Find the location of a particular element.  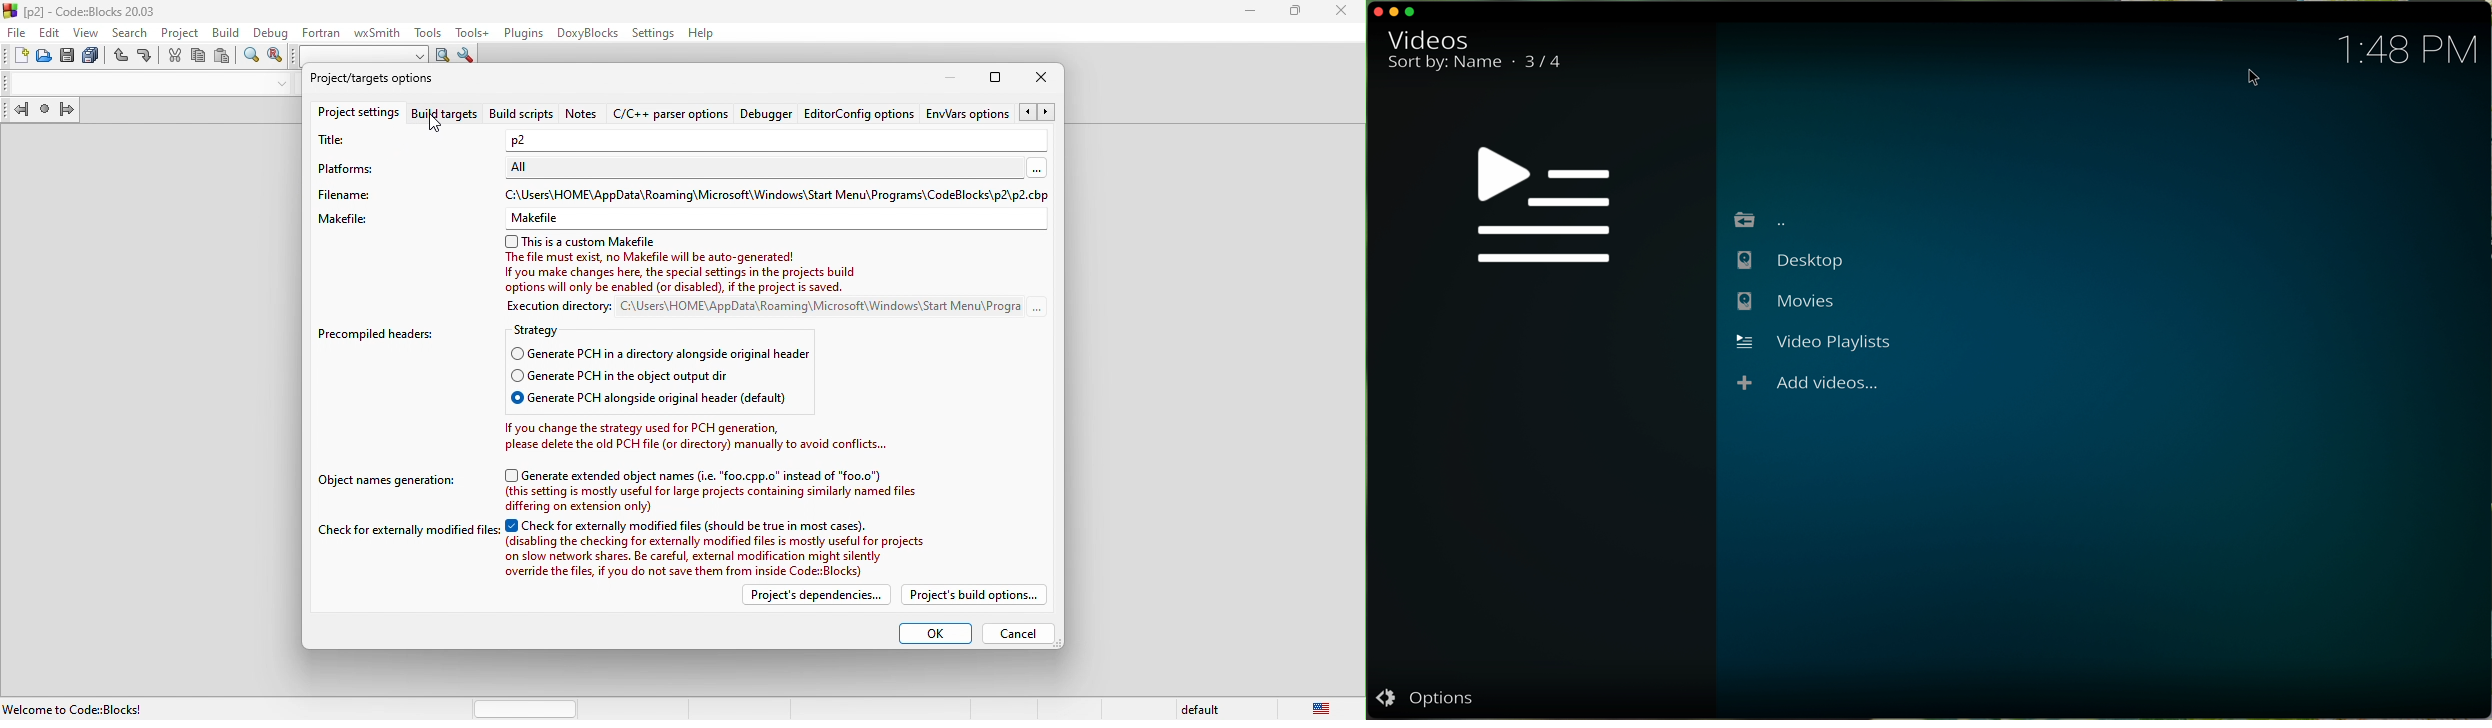

minimise is located at coordinates (1396, 11).